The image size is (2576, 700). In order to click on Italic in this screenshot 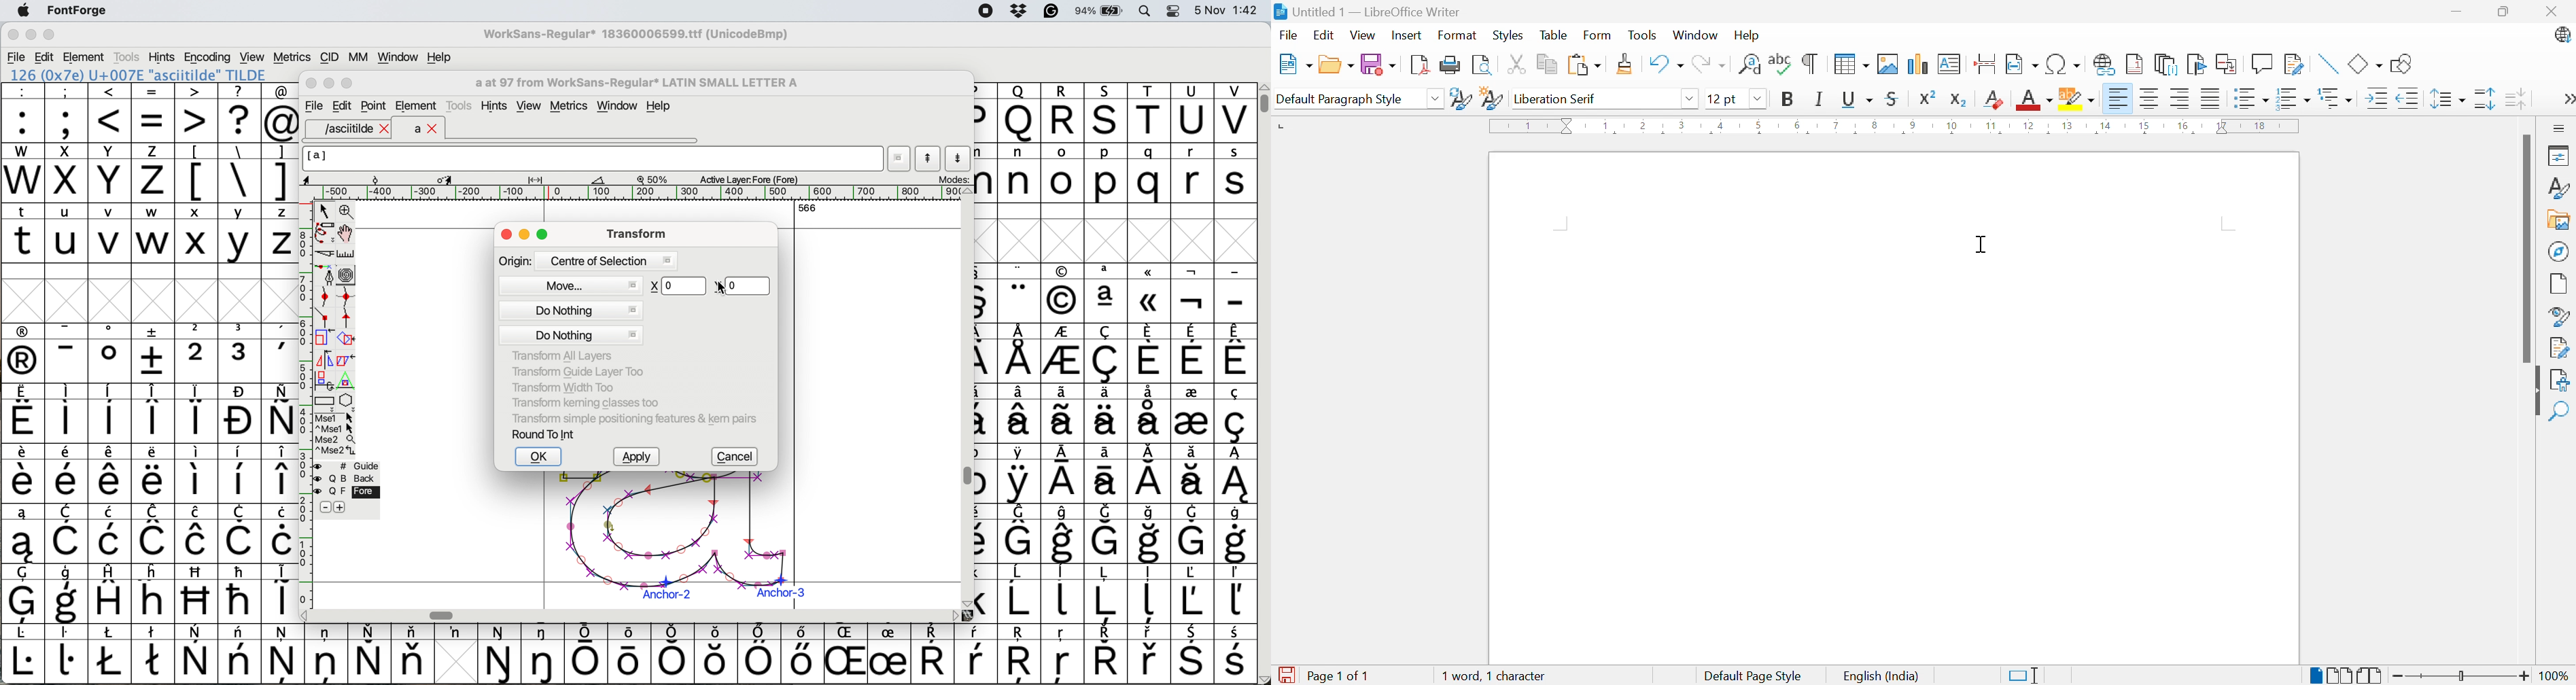, I will do `click(1820, 101)`.